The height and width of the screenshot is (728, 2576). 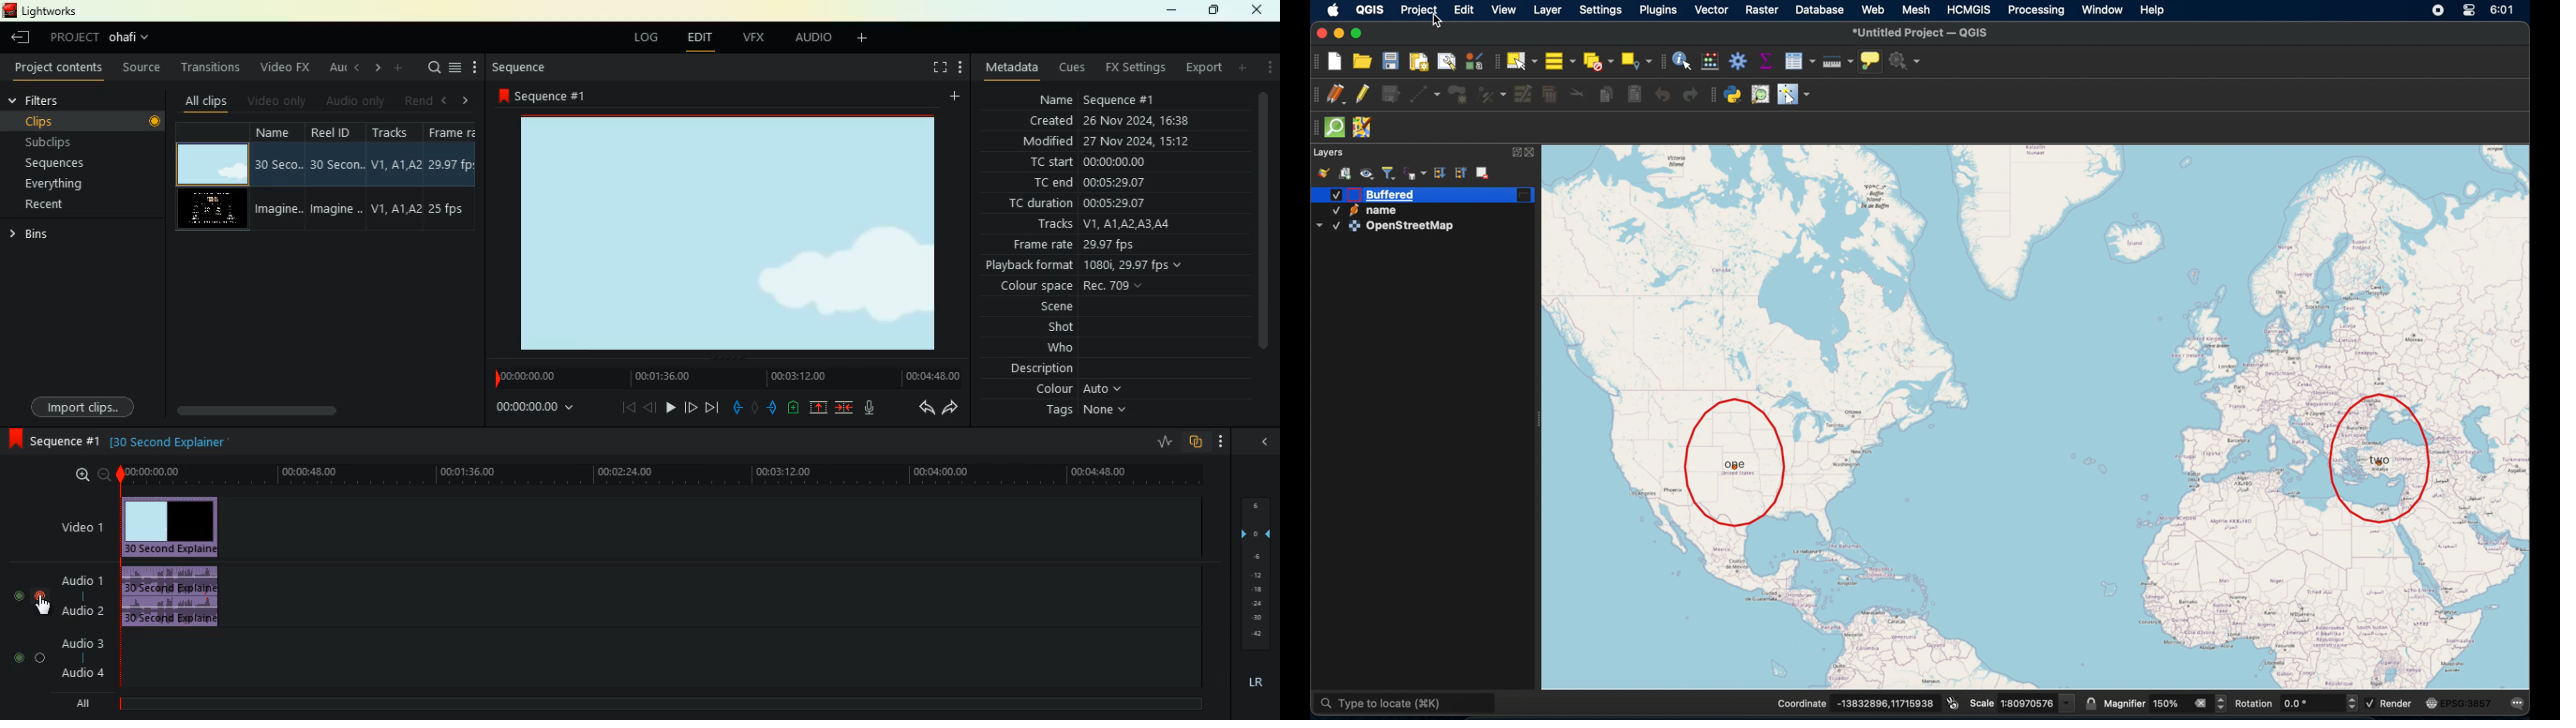 What do you see at coordinates (1199, 67) in the screenshot?
I see `export` at bounding box center [1199, 67].